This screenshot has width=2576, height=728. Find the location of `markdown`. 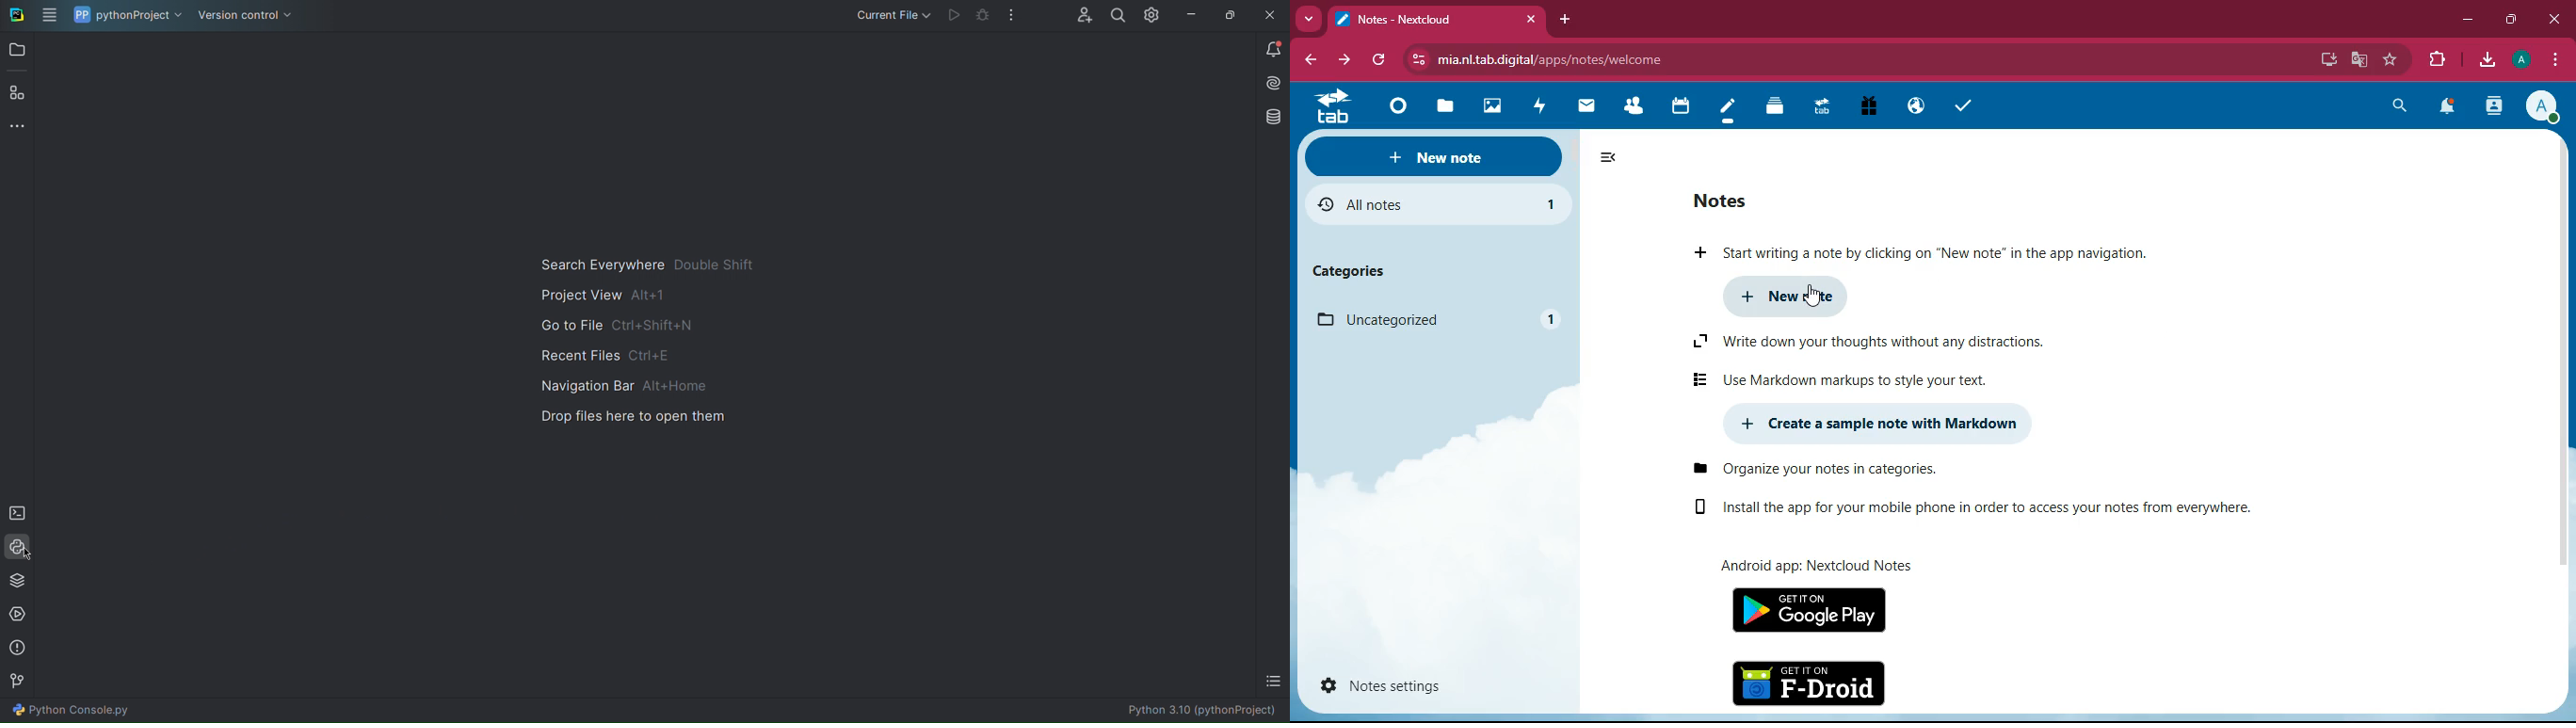

markdown is located at coordinates (1839, 382).